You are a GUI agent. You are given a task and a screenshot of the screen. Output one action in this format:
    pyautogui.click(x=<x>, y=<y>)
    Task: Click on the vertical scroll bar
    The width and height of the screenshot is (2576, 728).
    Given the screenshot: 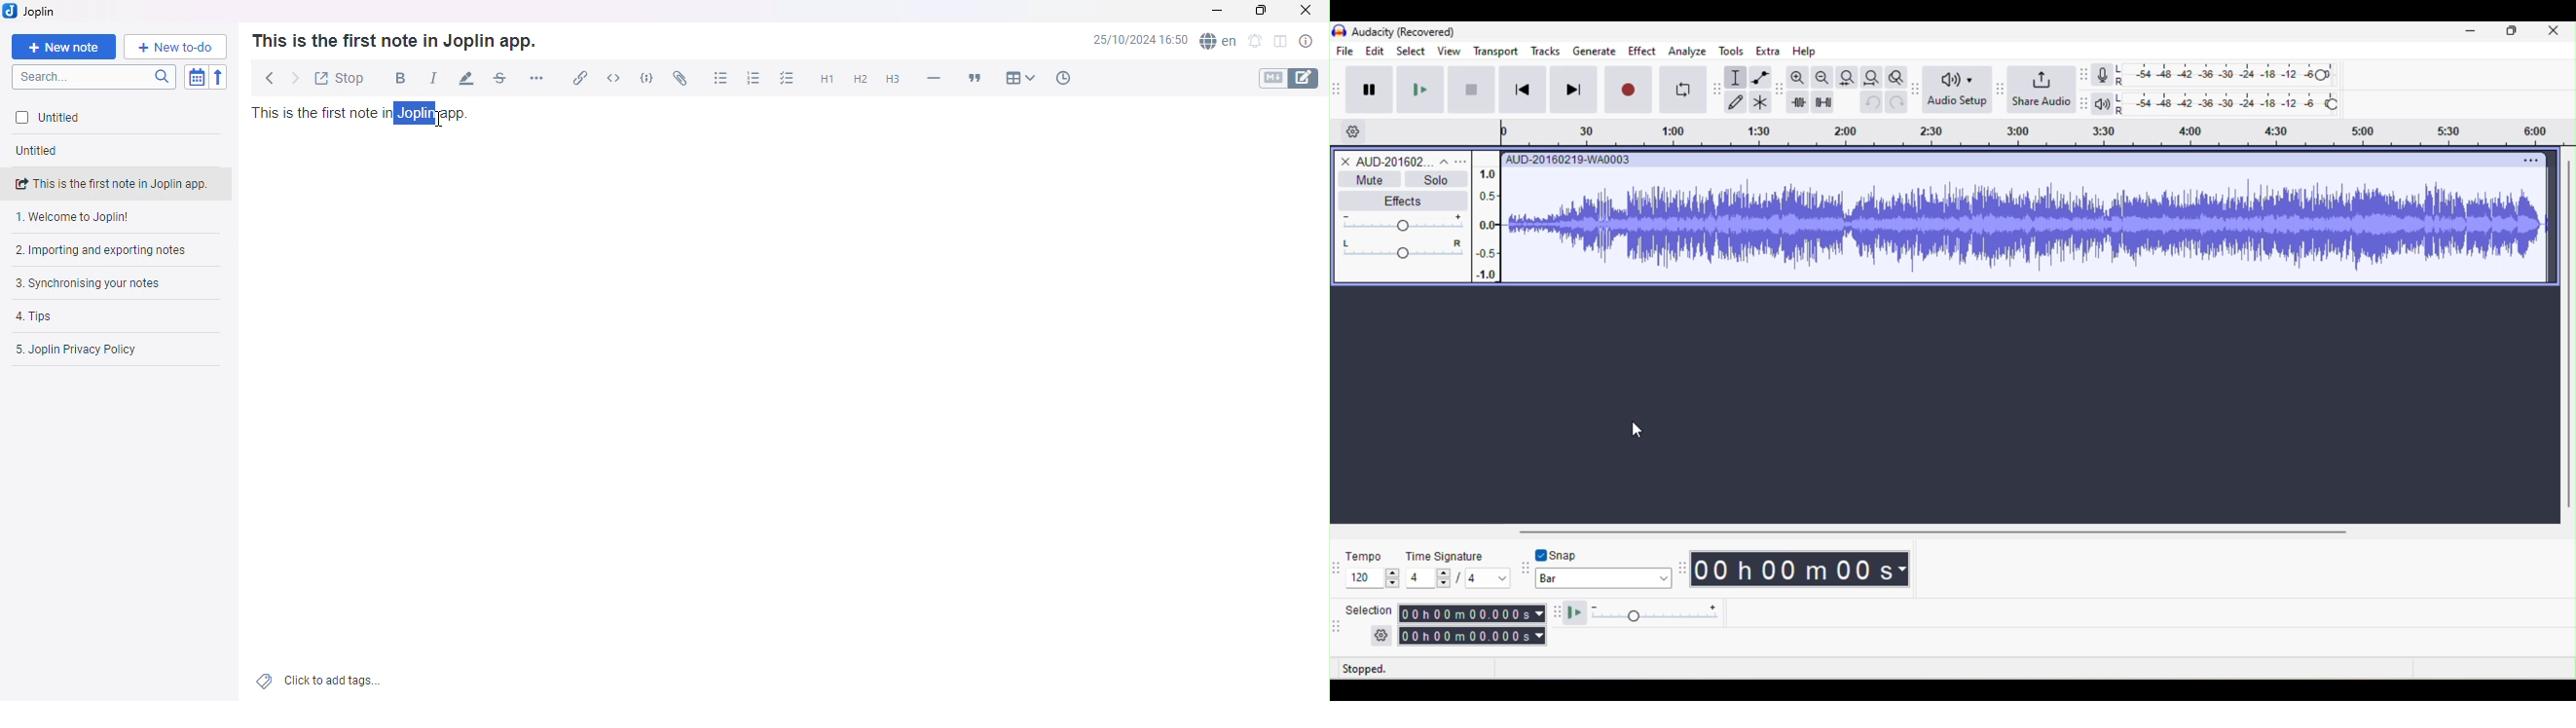 What is the action you would take?
    pyautogui.click(x=2568, y=336)
    